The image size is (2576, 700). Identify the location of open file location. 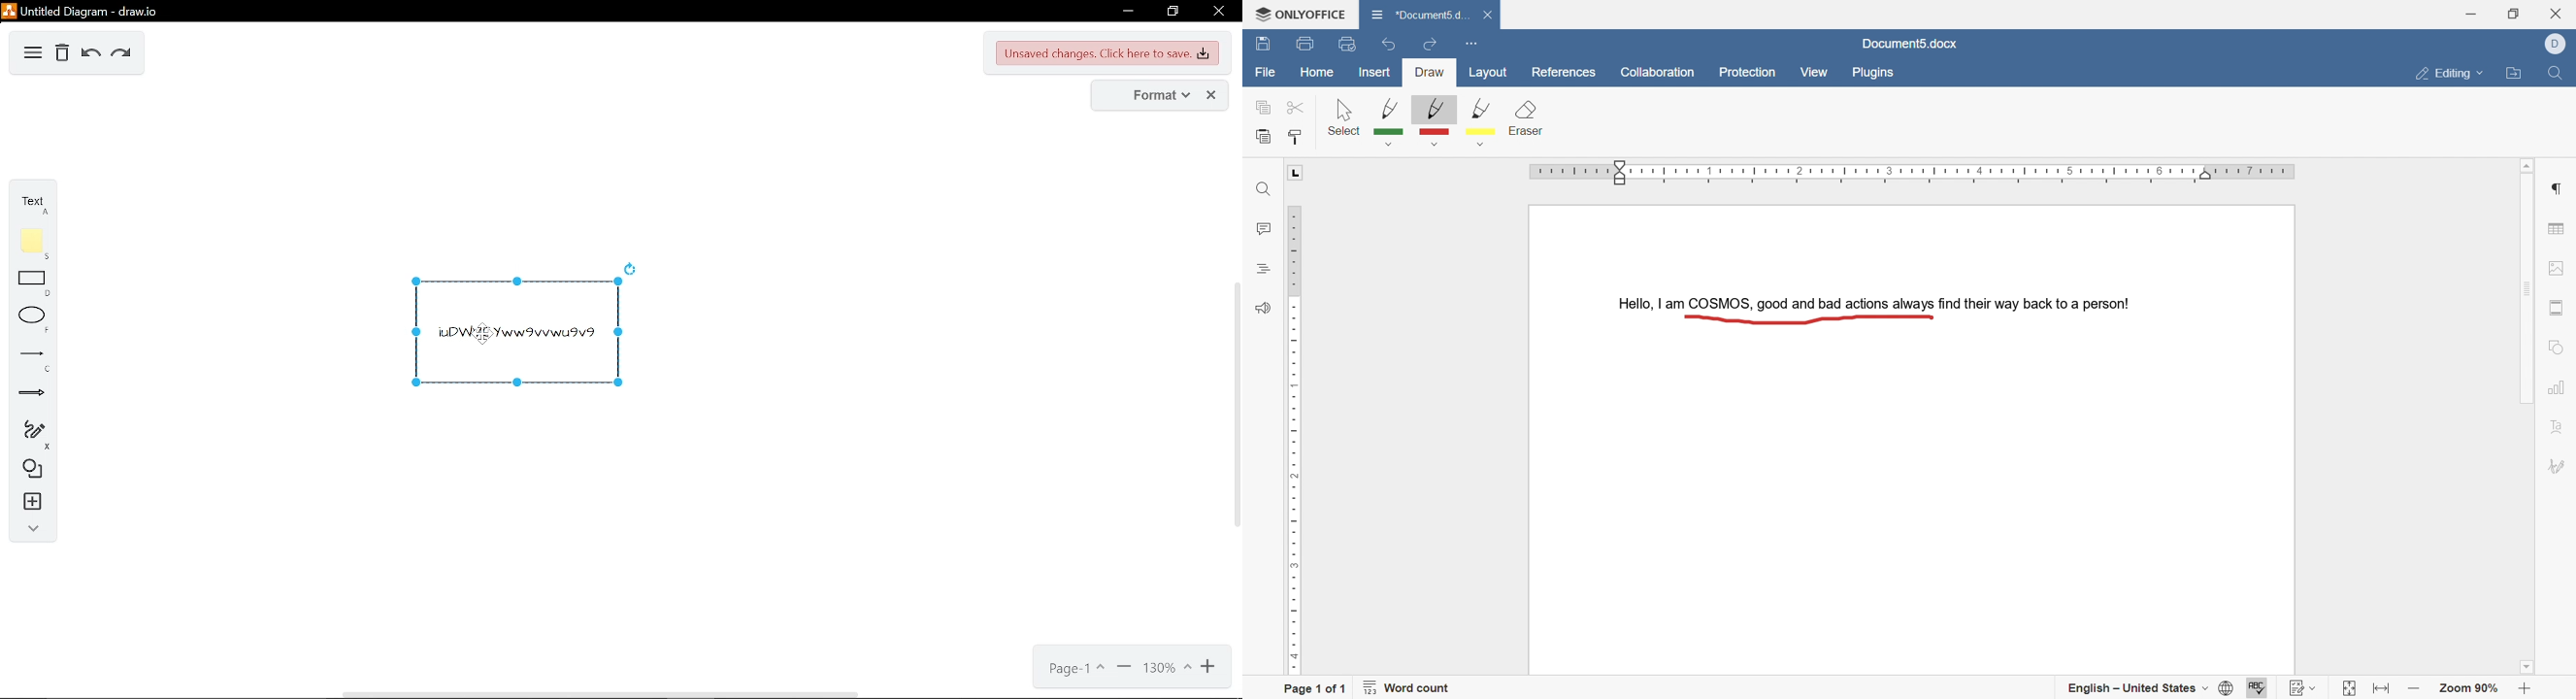
(2516, 75).